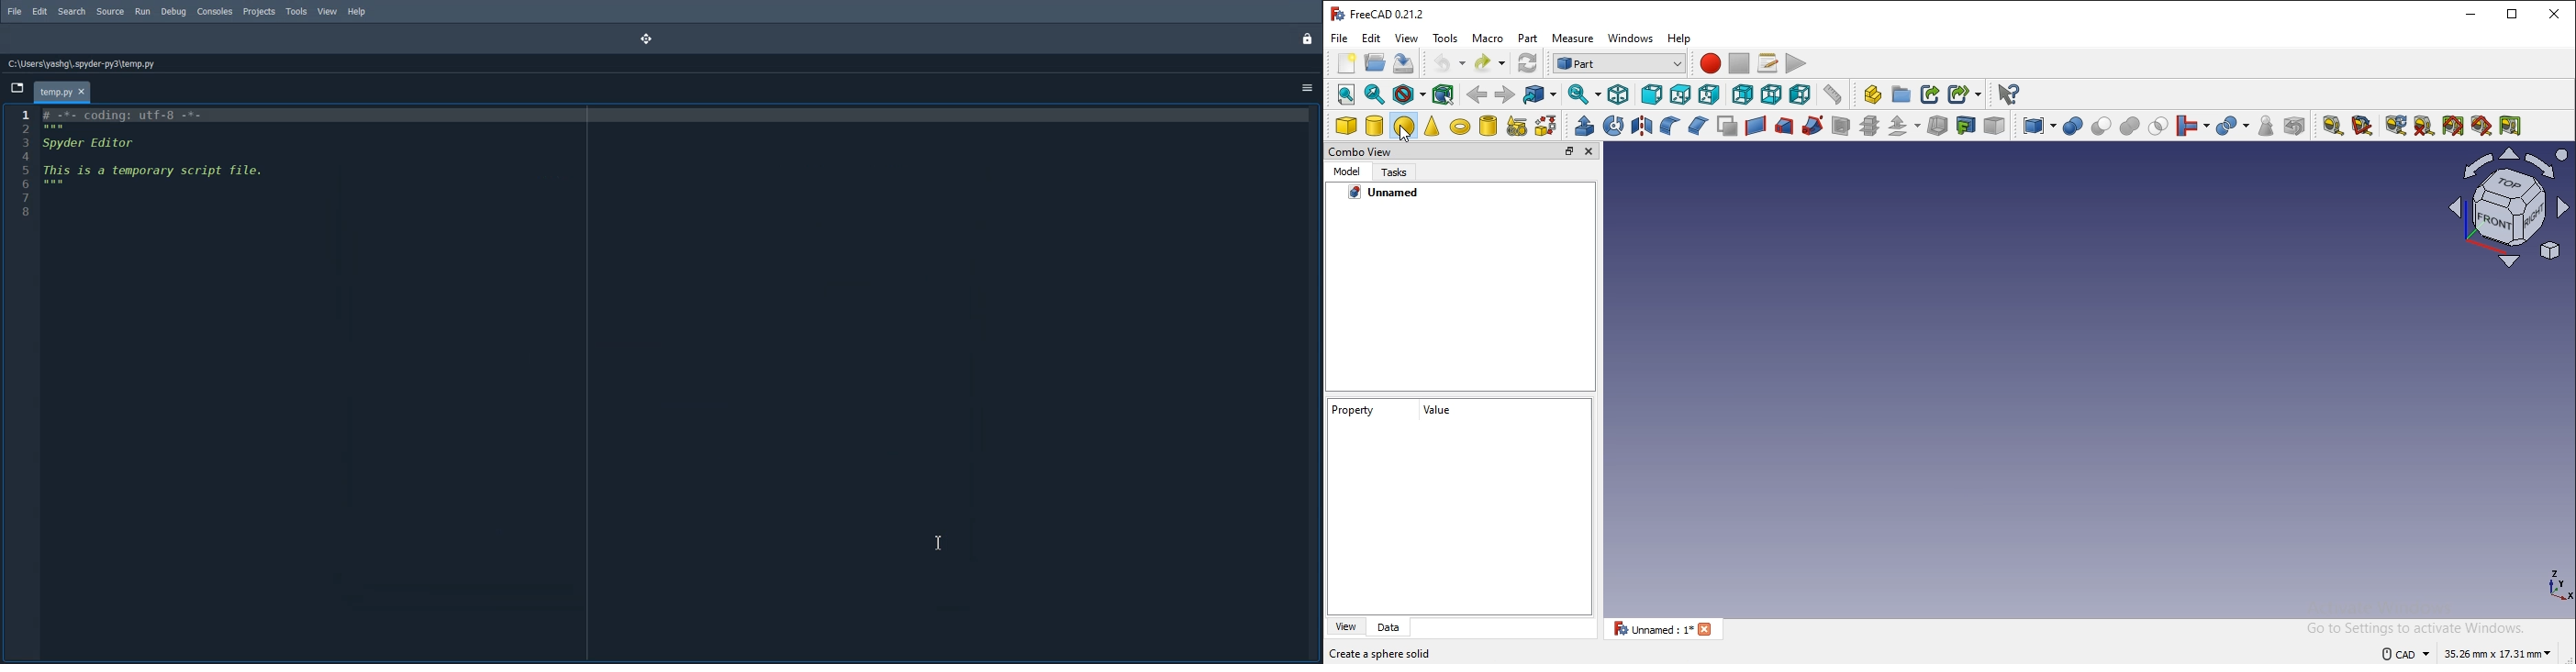  I want to click on revolve, so click(1612, 126).